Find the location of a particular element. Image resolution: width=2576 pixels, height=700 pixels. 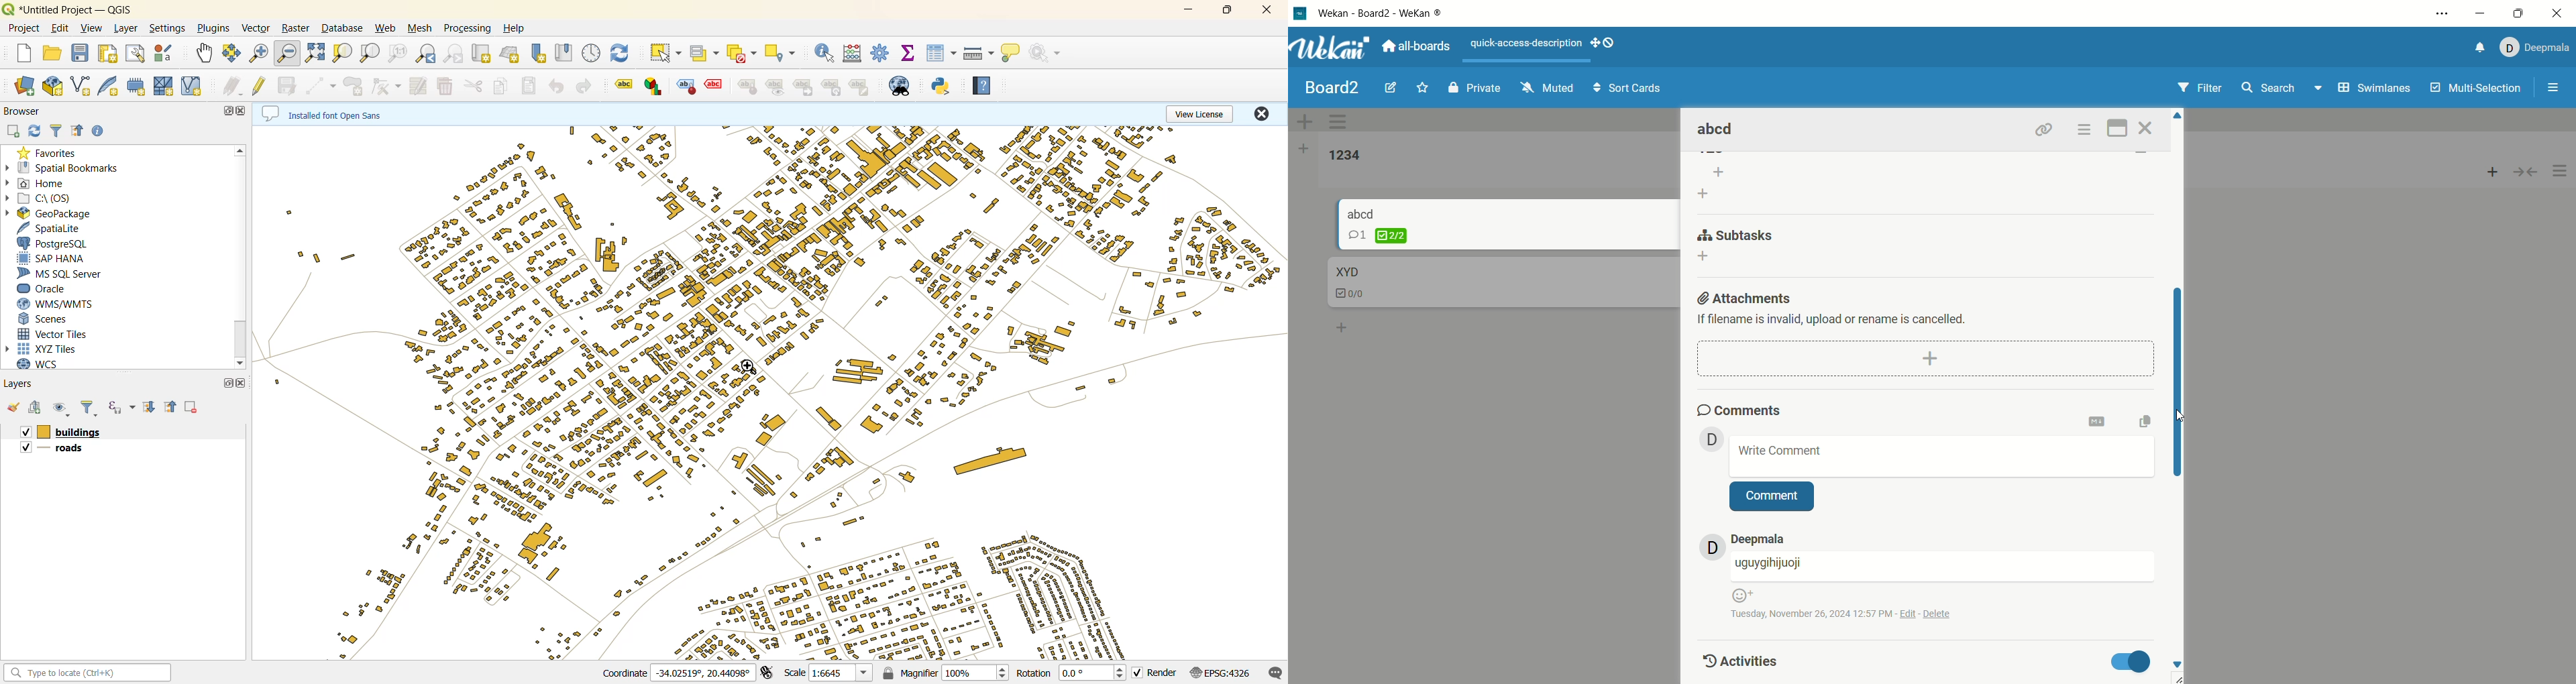

add list is located at coordinates (1714, 183).